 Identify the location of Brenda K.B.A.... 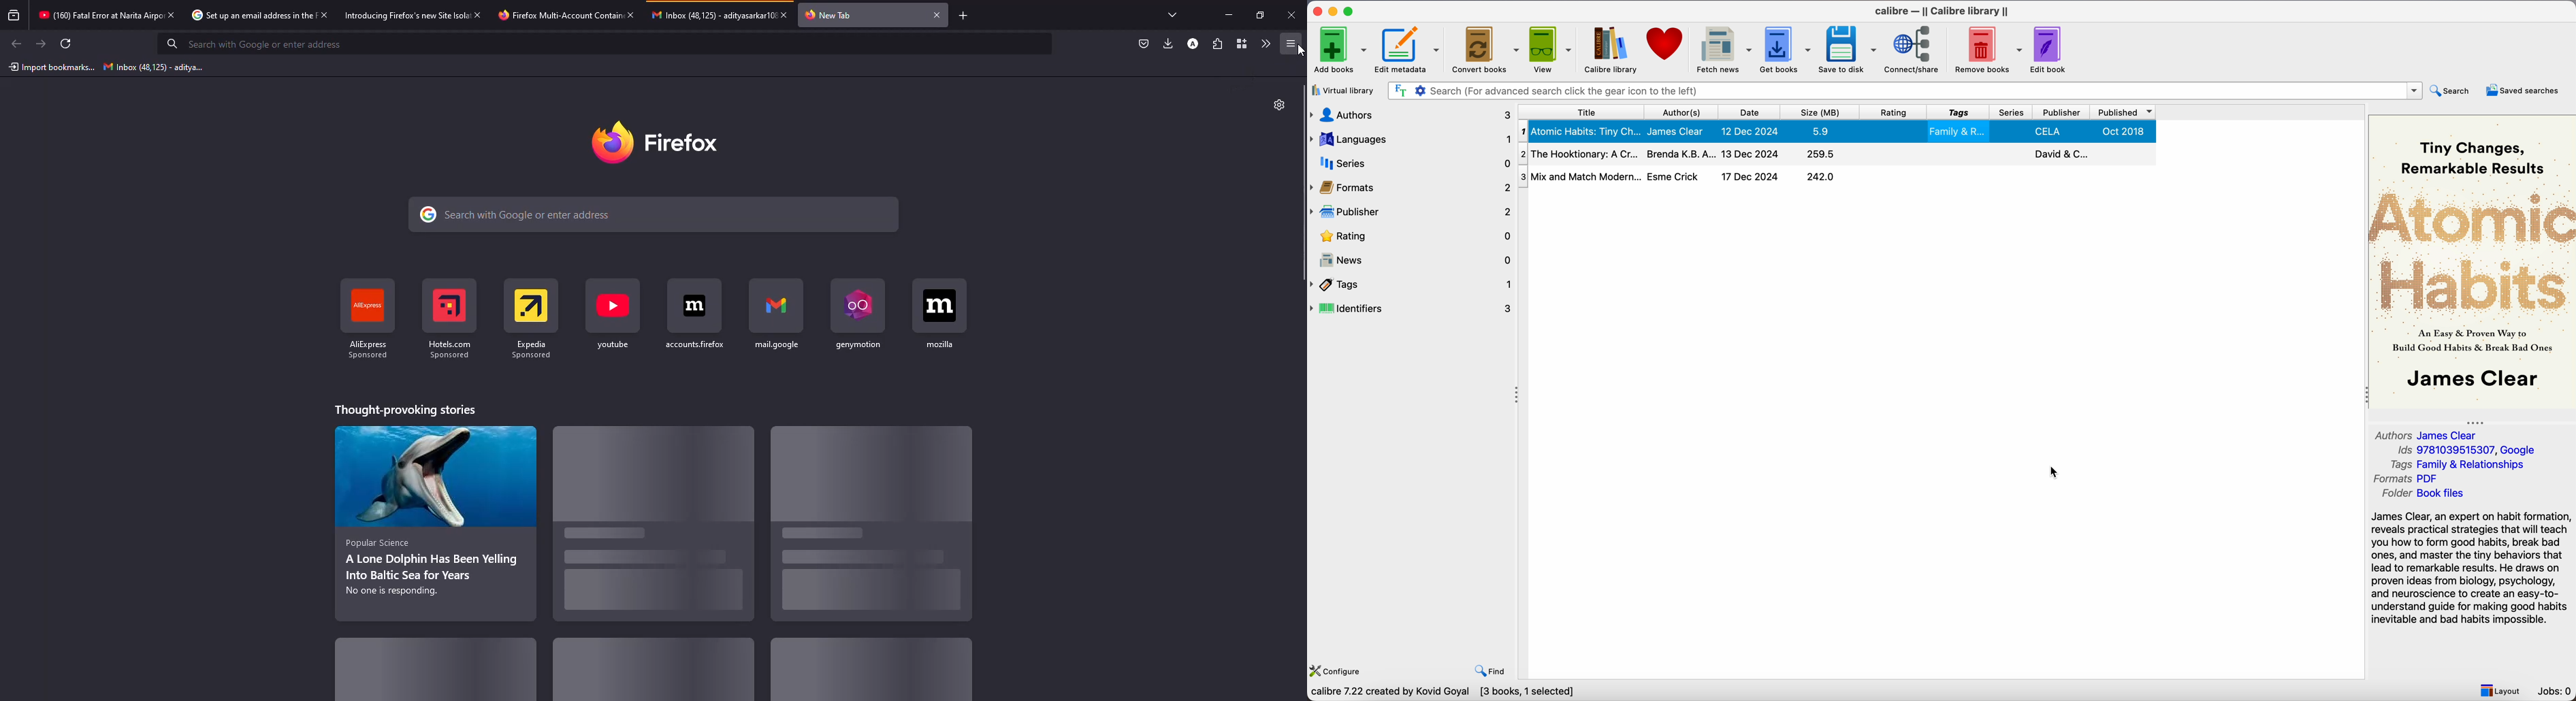
(1680, 153).